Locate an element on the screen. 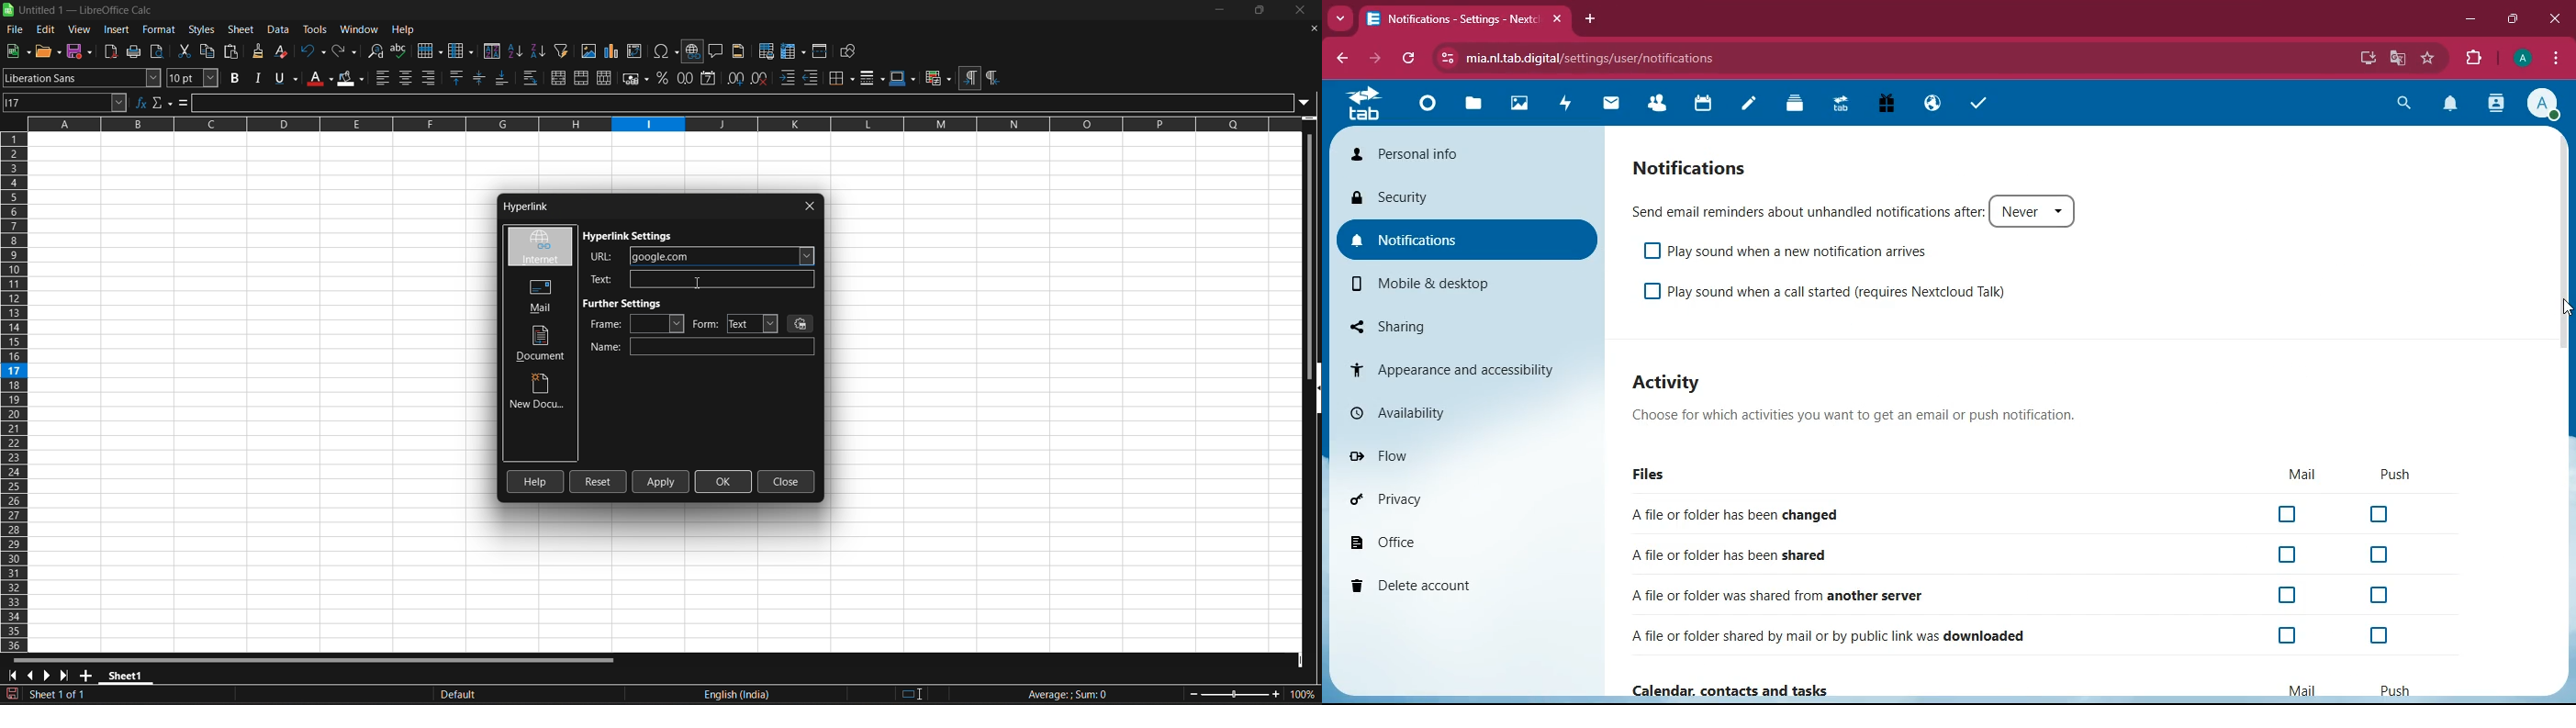 The height and width of the screenshot is (728, 2576). increase indent is located at coordinates (788, 79).